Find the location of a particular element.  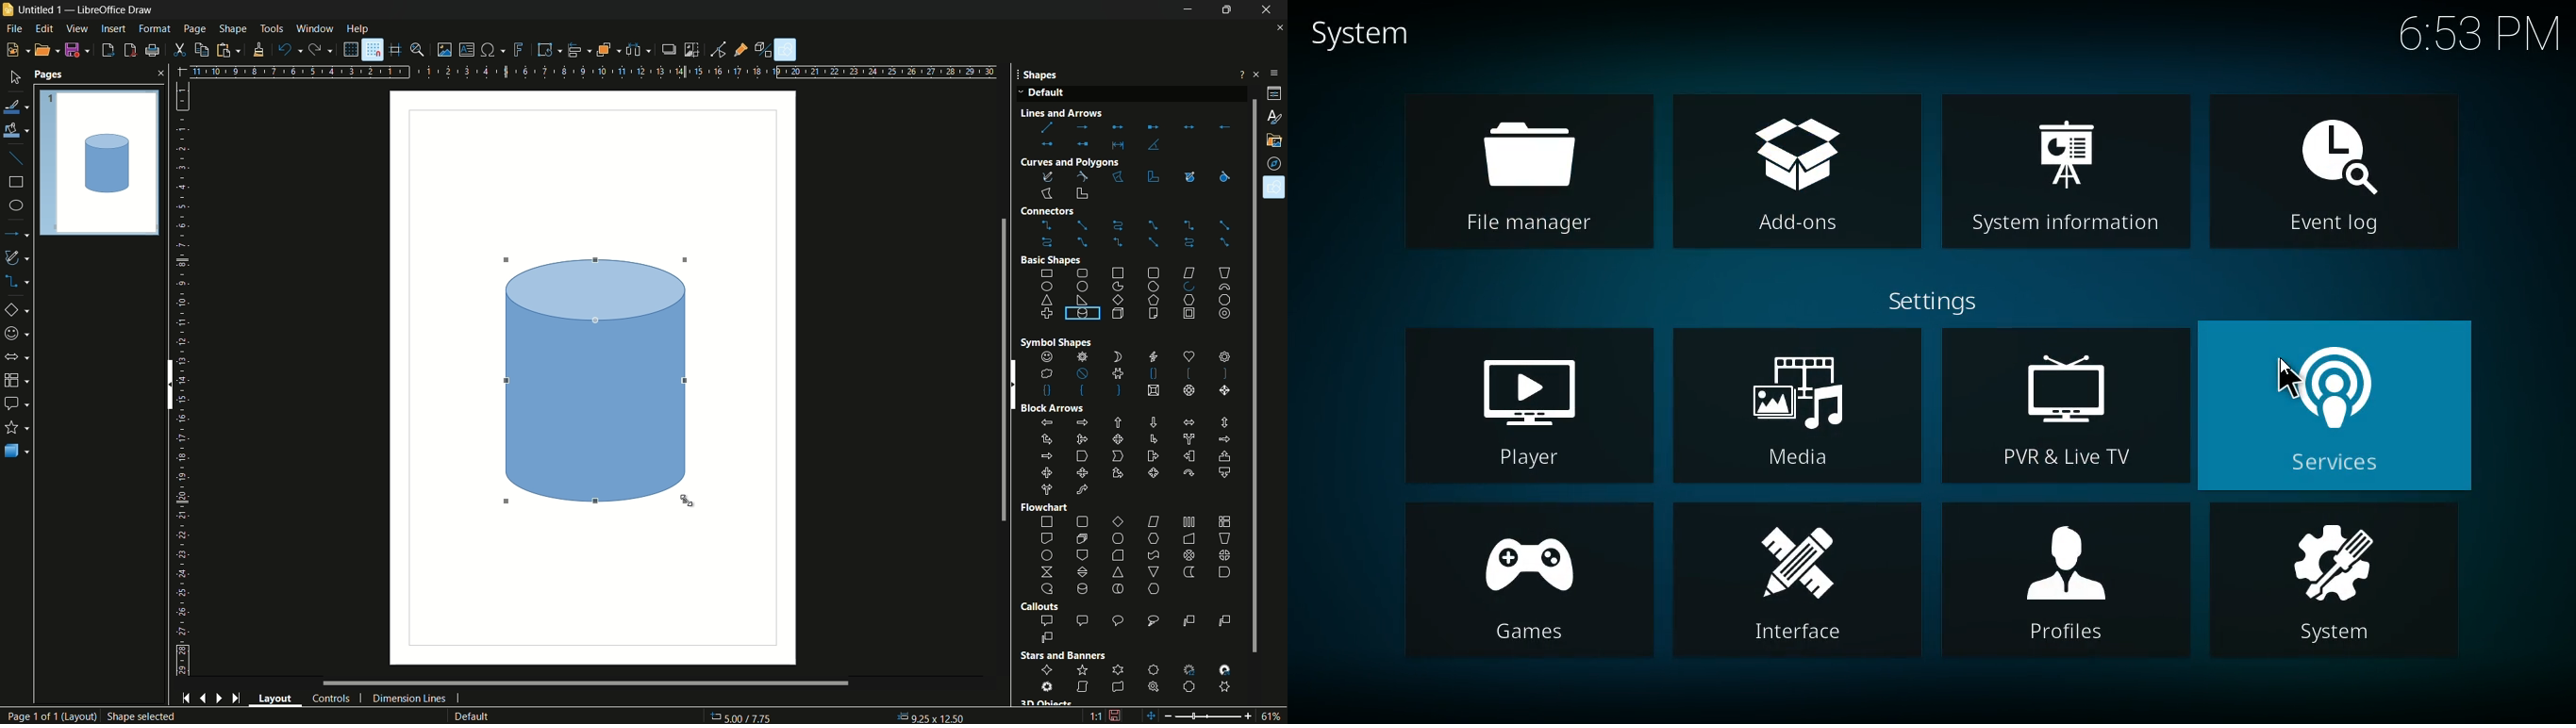

curves and polygons is located at coordinates (1069, 184).